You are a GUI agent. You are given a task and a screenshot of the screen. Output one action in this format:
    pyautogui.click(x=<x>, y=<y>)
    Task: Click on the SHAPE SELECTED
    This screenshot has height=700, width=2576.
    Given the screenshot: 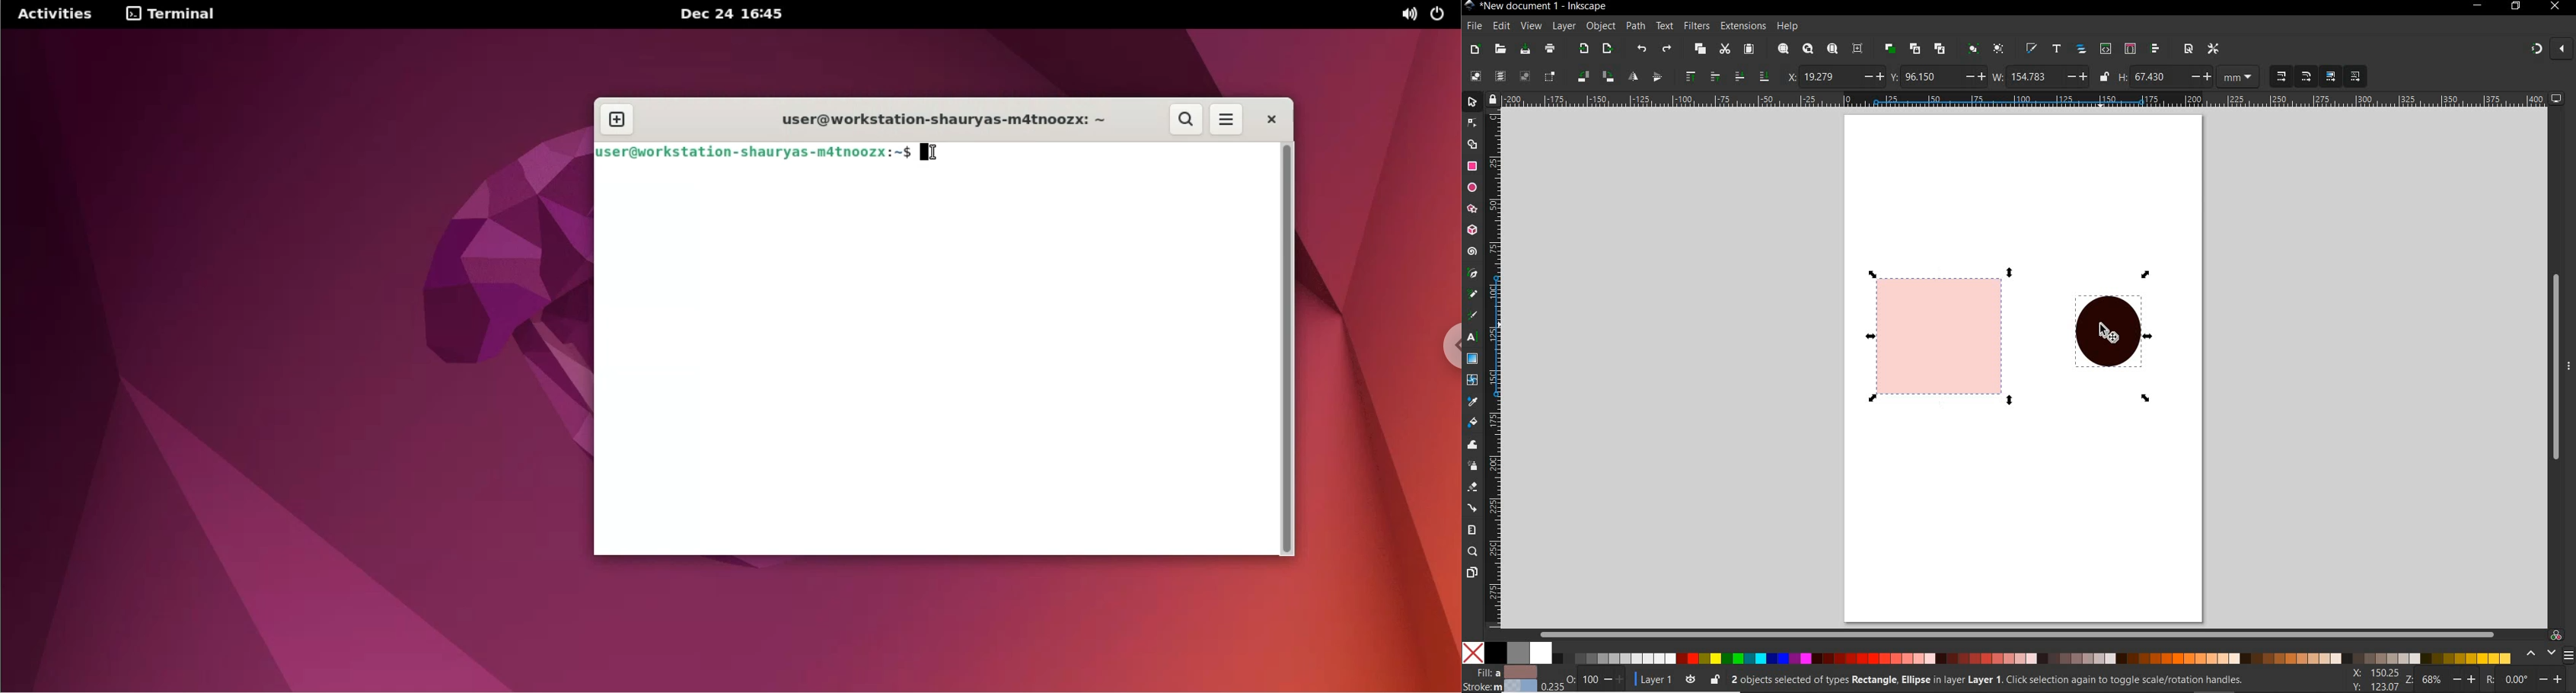 What is the action you would take?
    pyautogui.click(x=2112, y=337)
    